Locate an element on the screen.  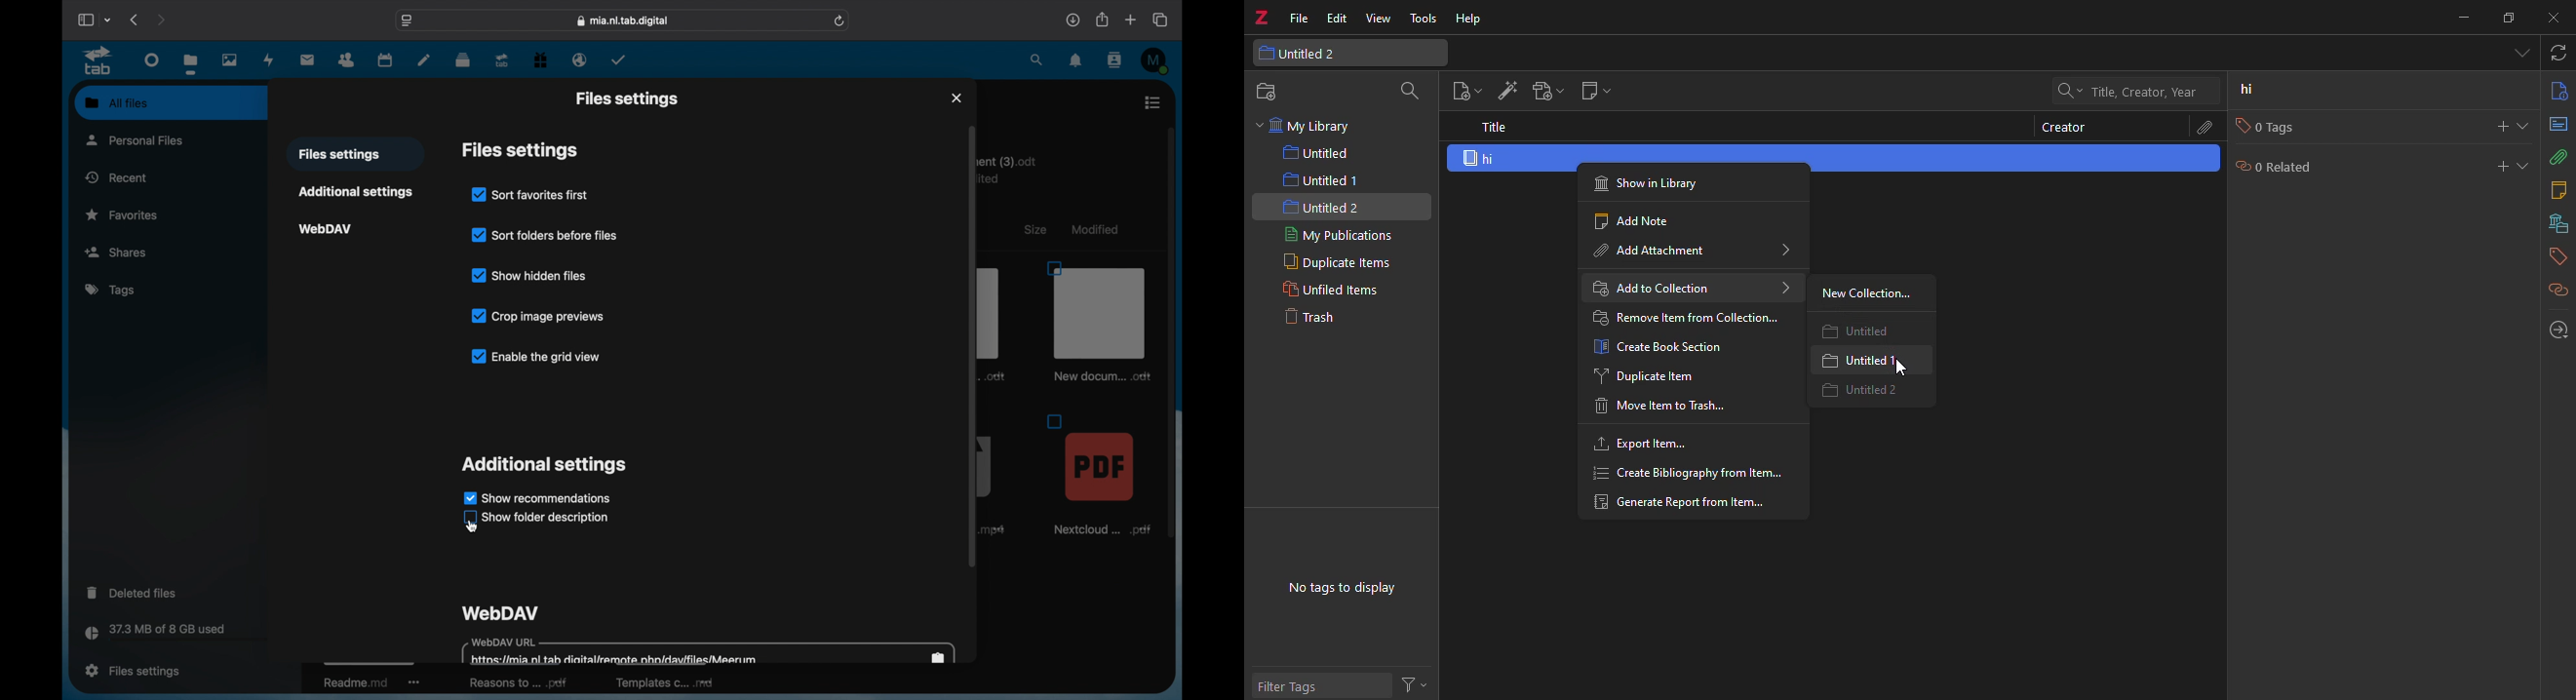
notes is located at coordinates (2559, 189).